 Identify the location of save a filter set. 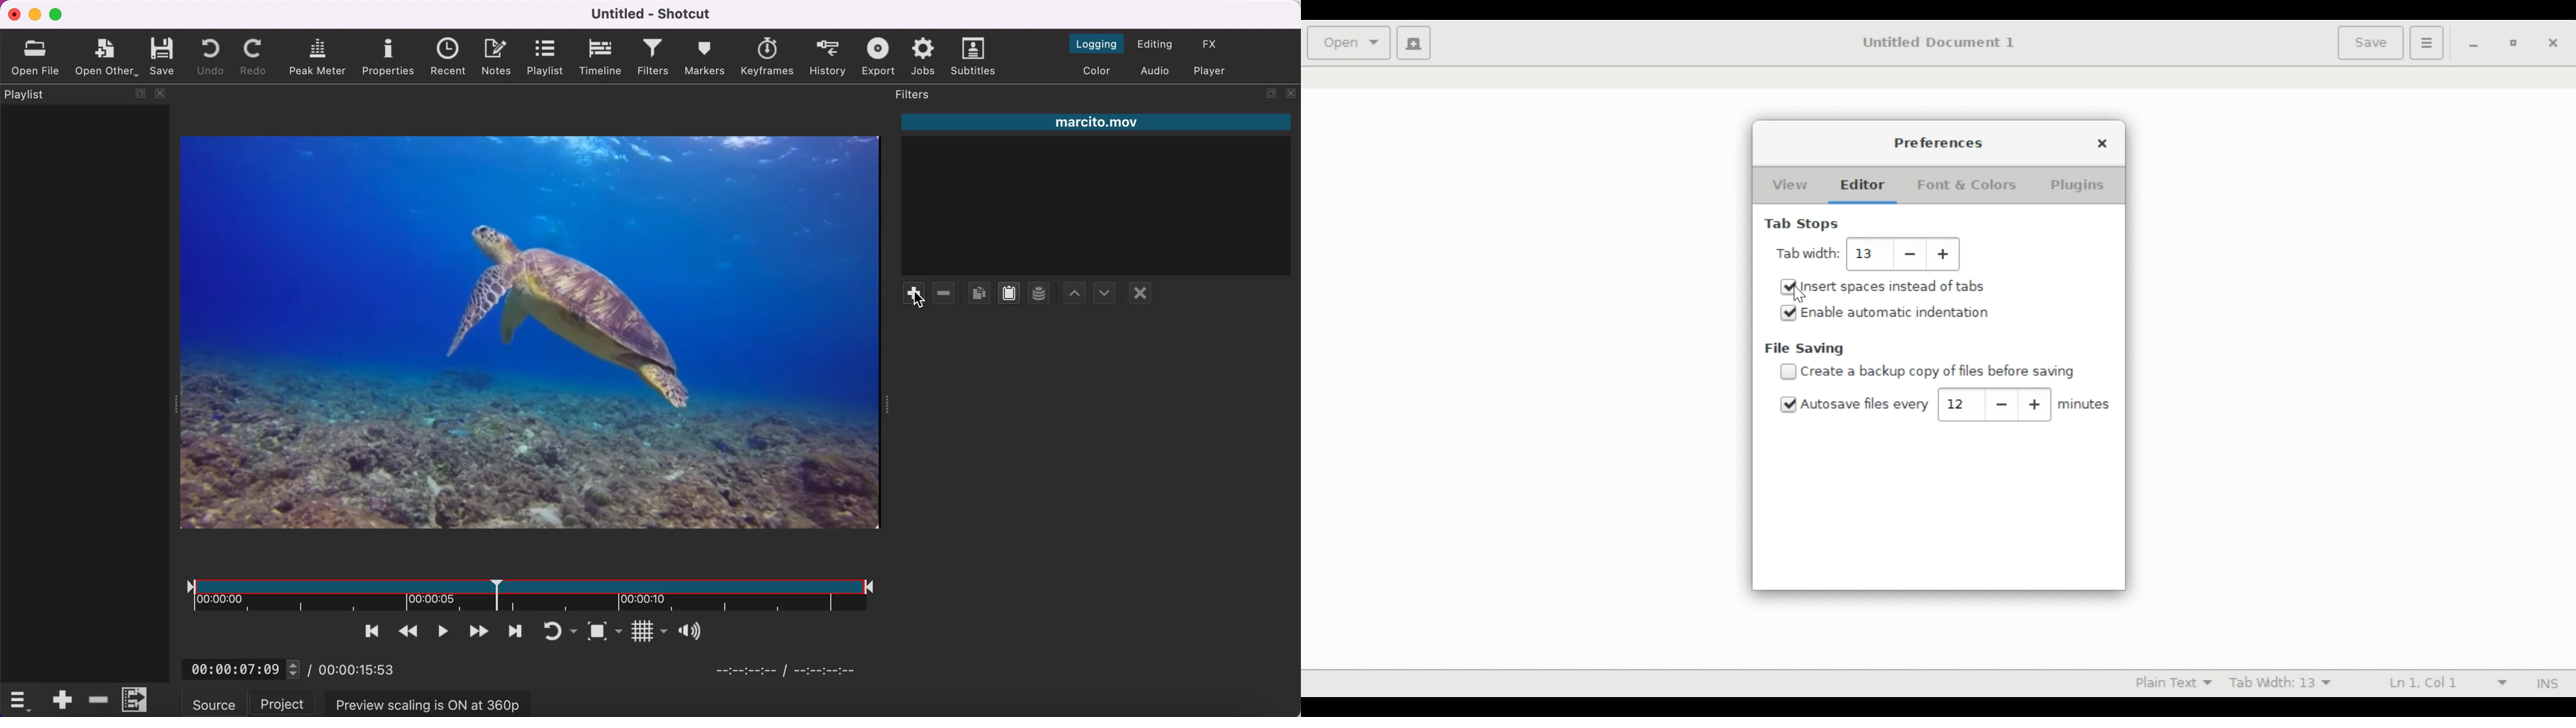
(1041, 297).